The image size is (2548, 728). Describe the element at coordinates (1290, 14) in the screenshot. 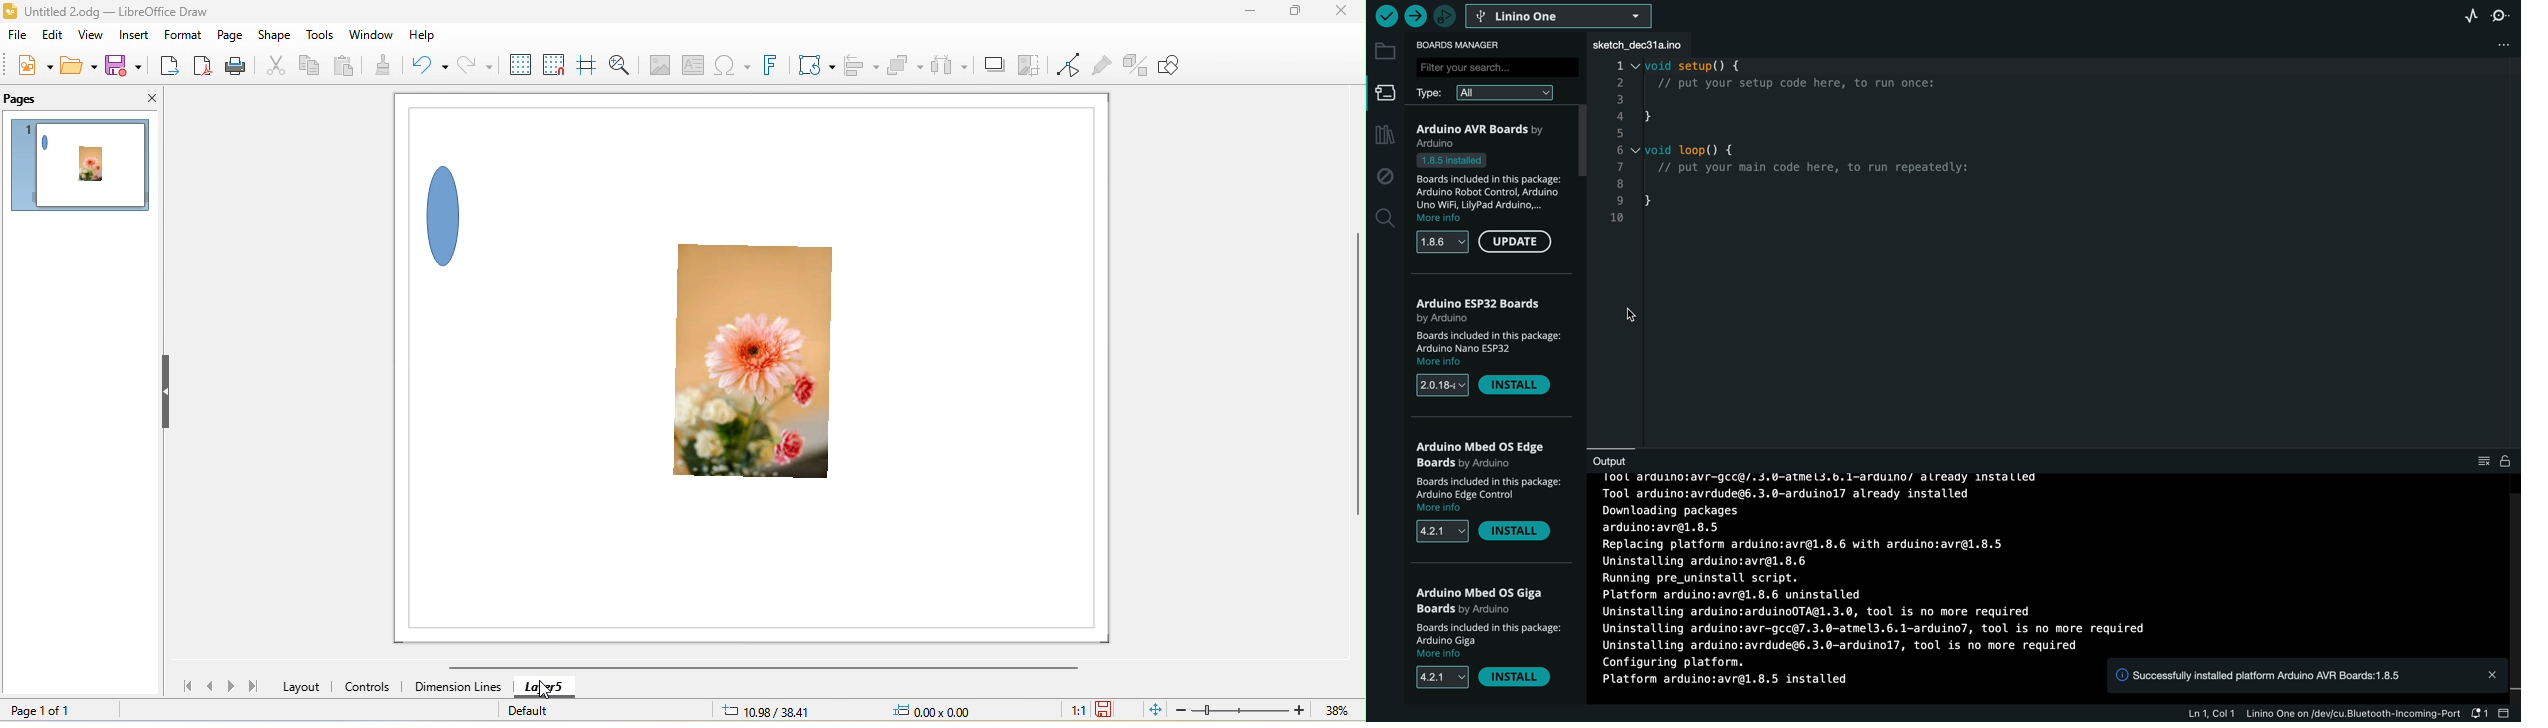

I see `maximize` at that location.